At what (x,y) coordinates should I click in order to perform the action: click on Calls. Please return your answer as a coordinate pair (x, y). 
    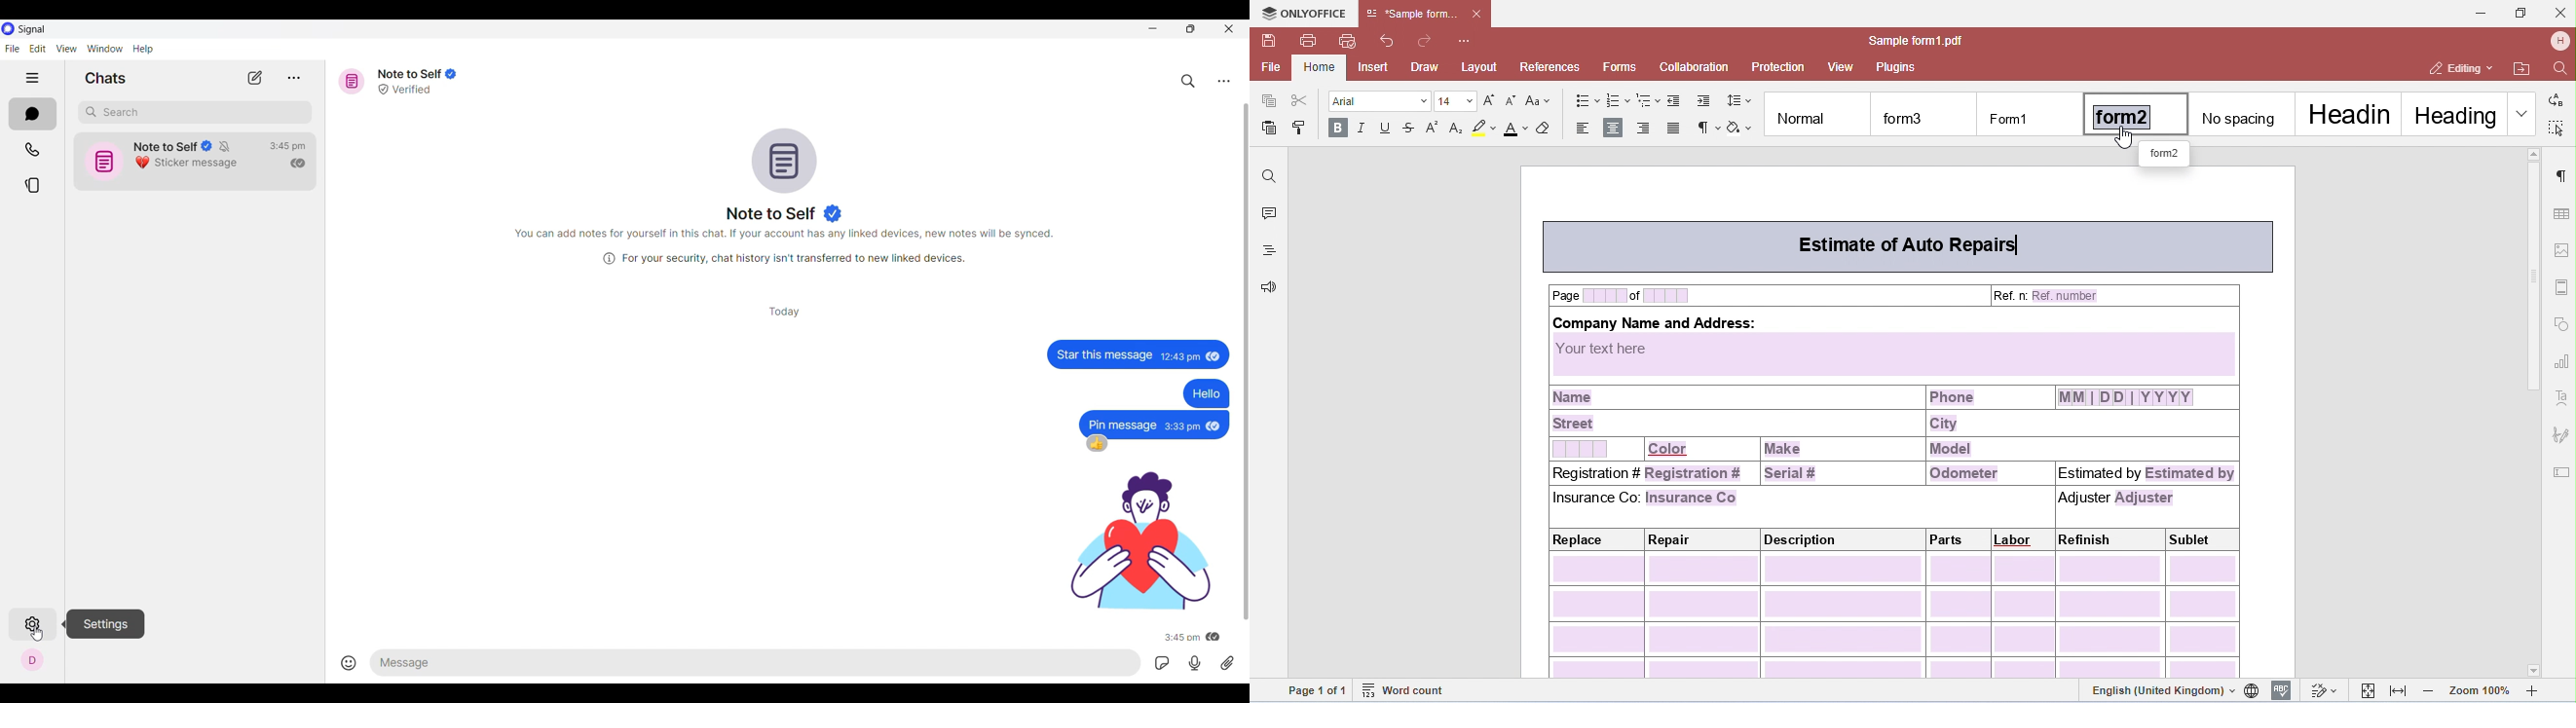
    Looking at the image, I should click on (32, 150).